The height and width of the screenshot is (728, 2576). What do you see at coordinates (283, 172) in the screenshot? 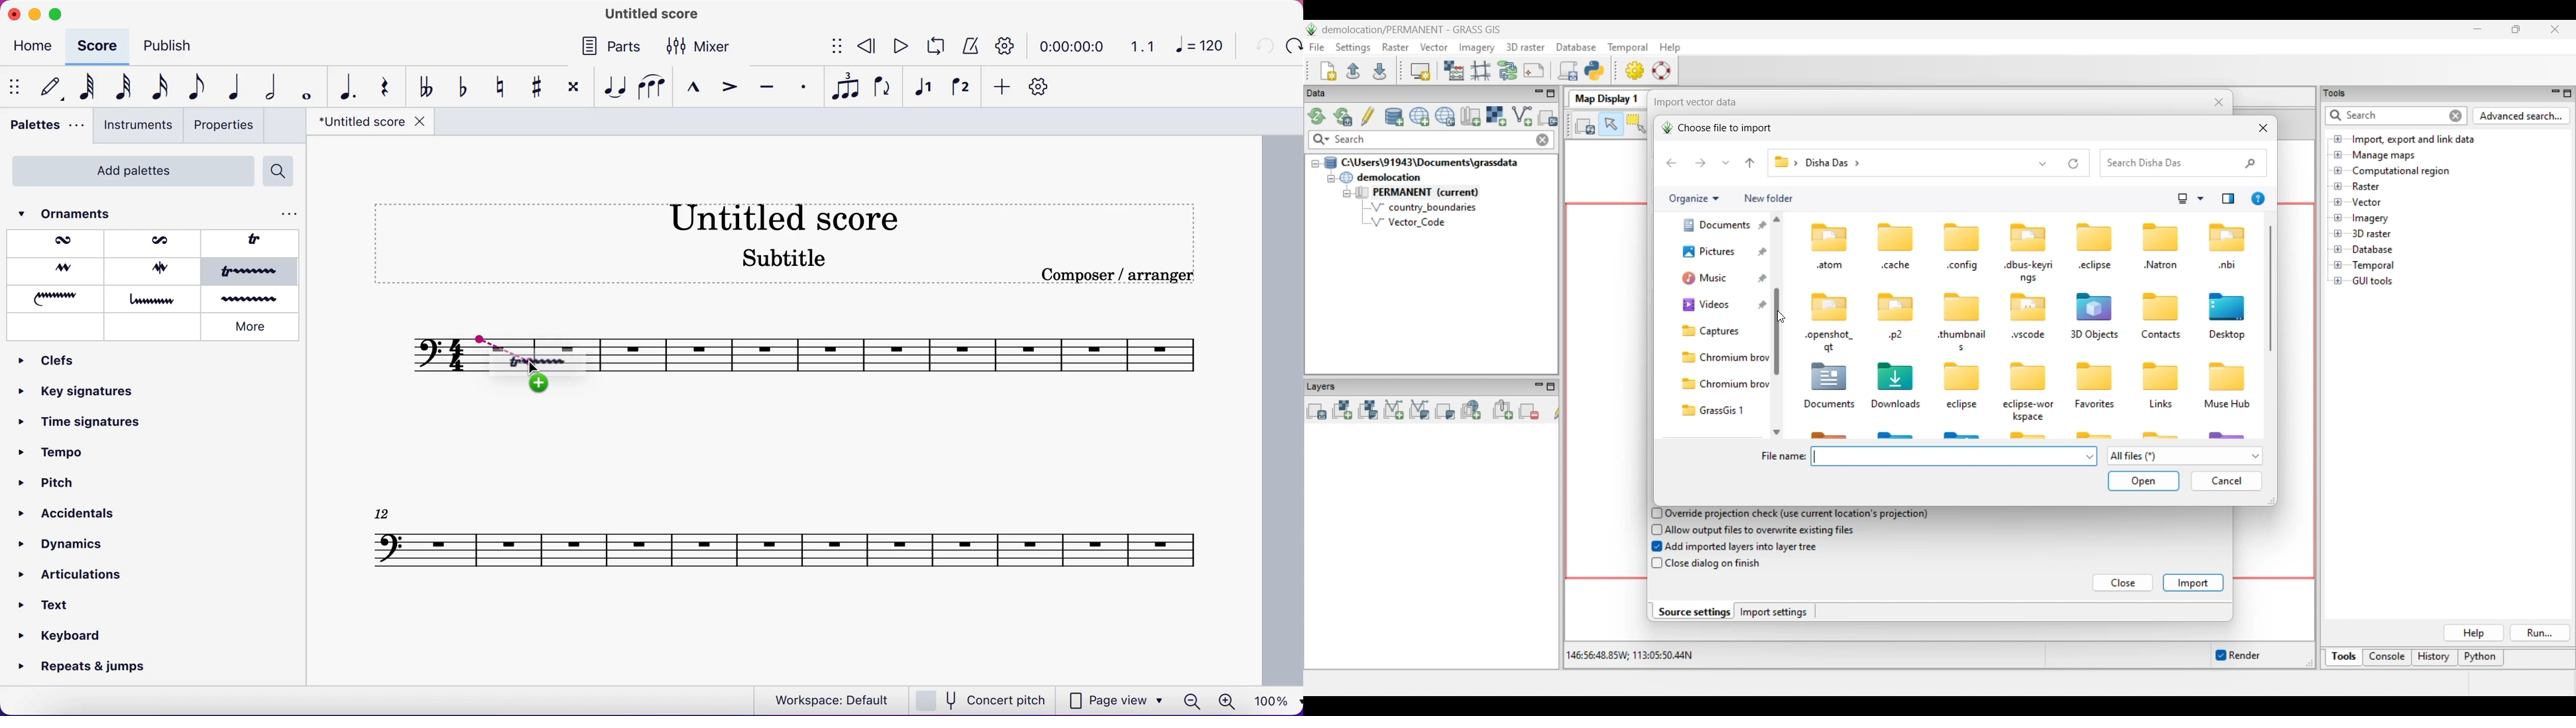
I see `search` at bounding box center [283, 172].